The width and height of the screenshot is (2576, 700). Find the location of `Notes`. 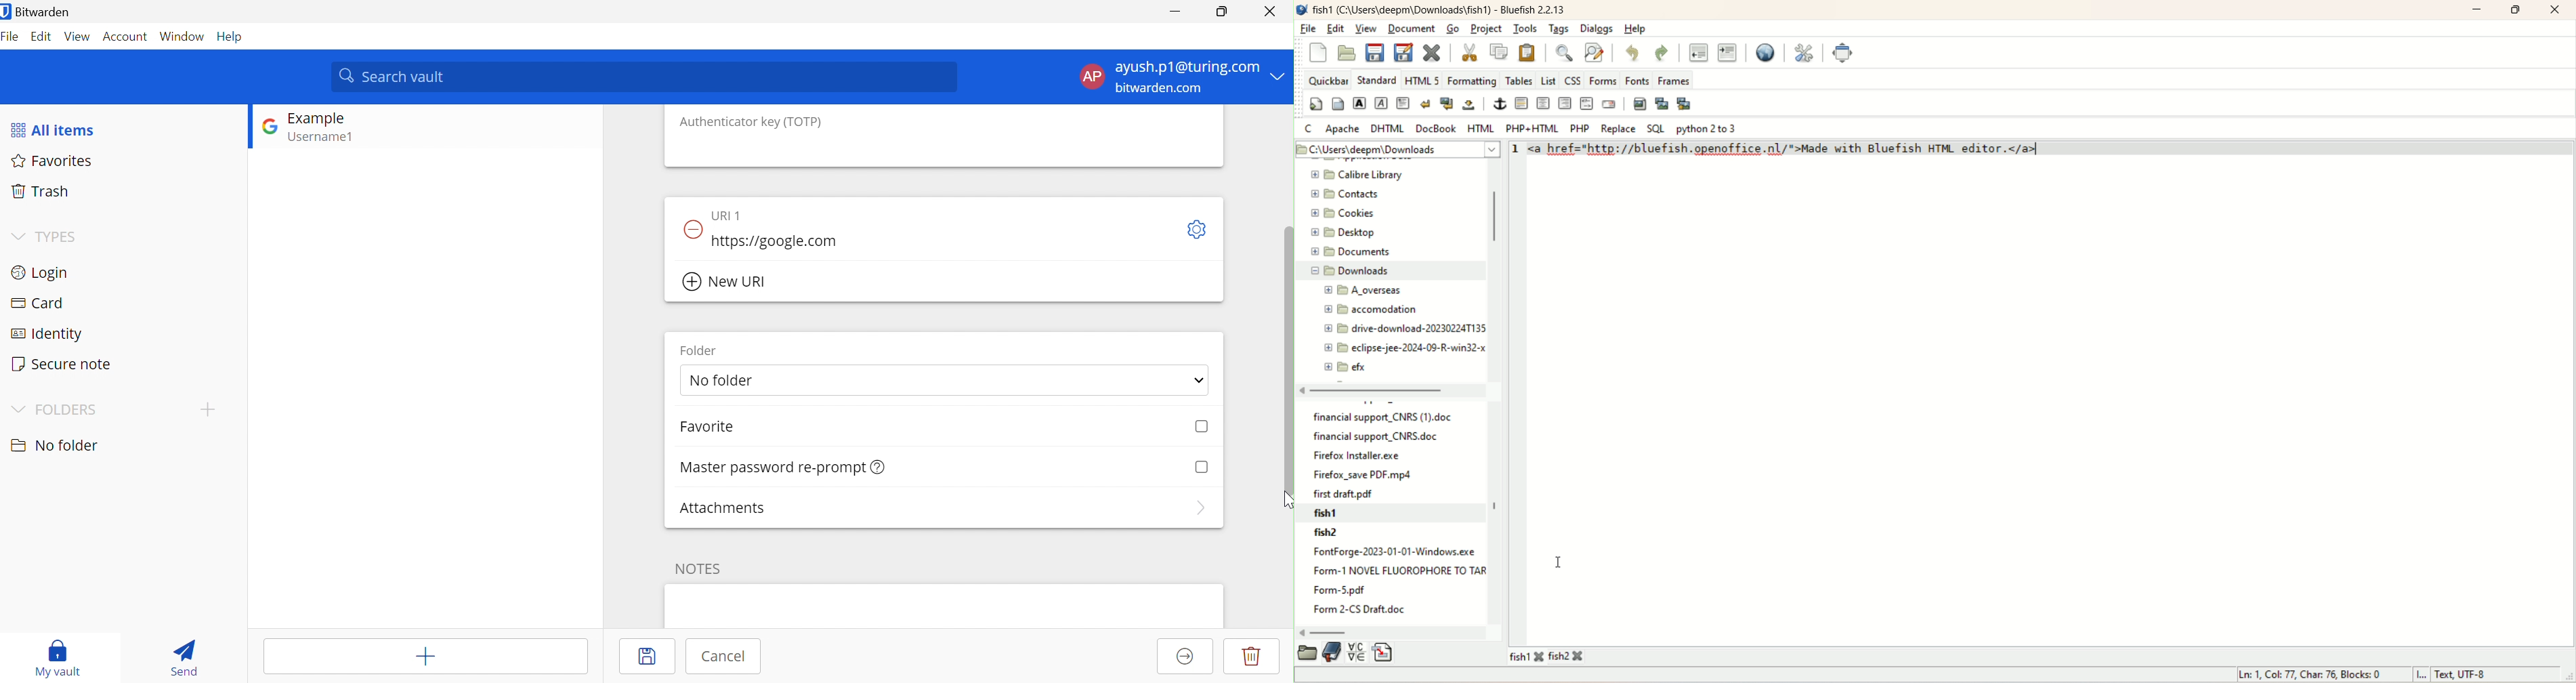

Notes is located at coordinates (699, 568).